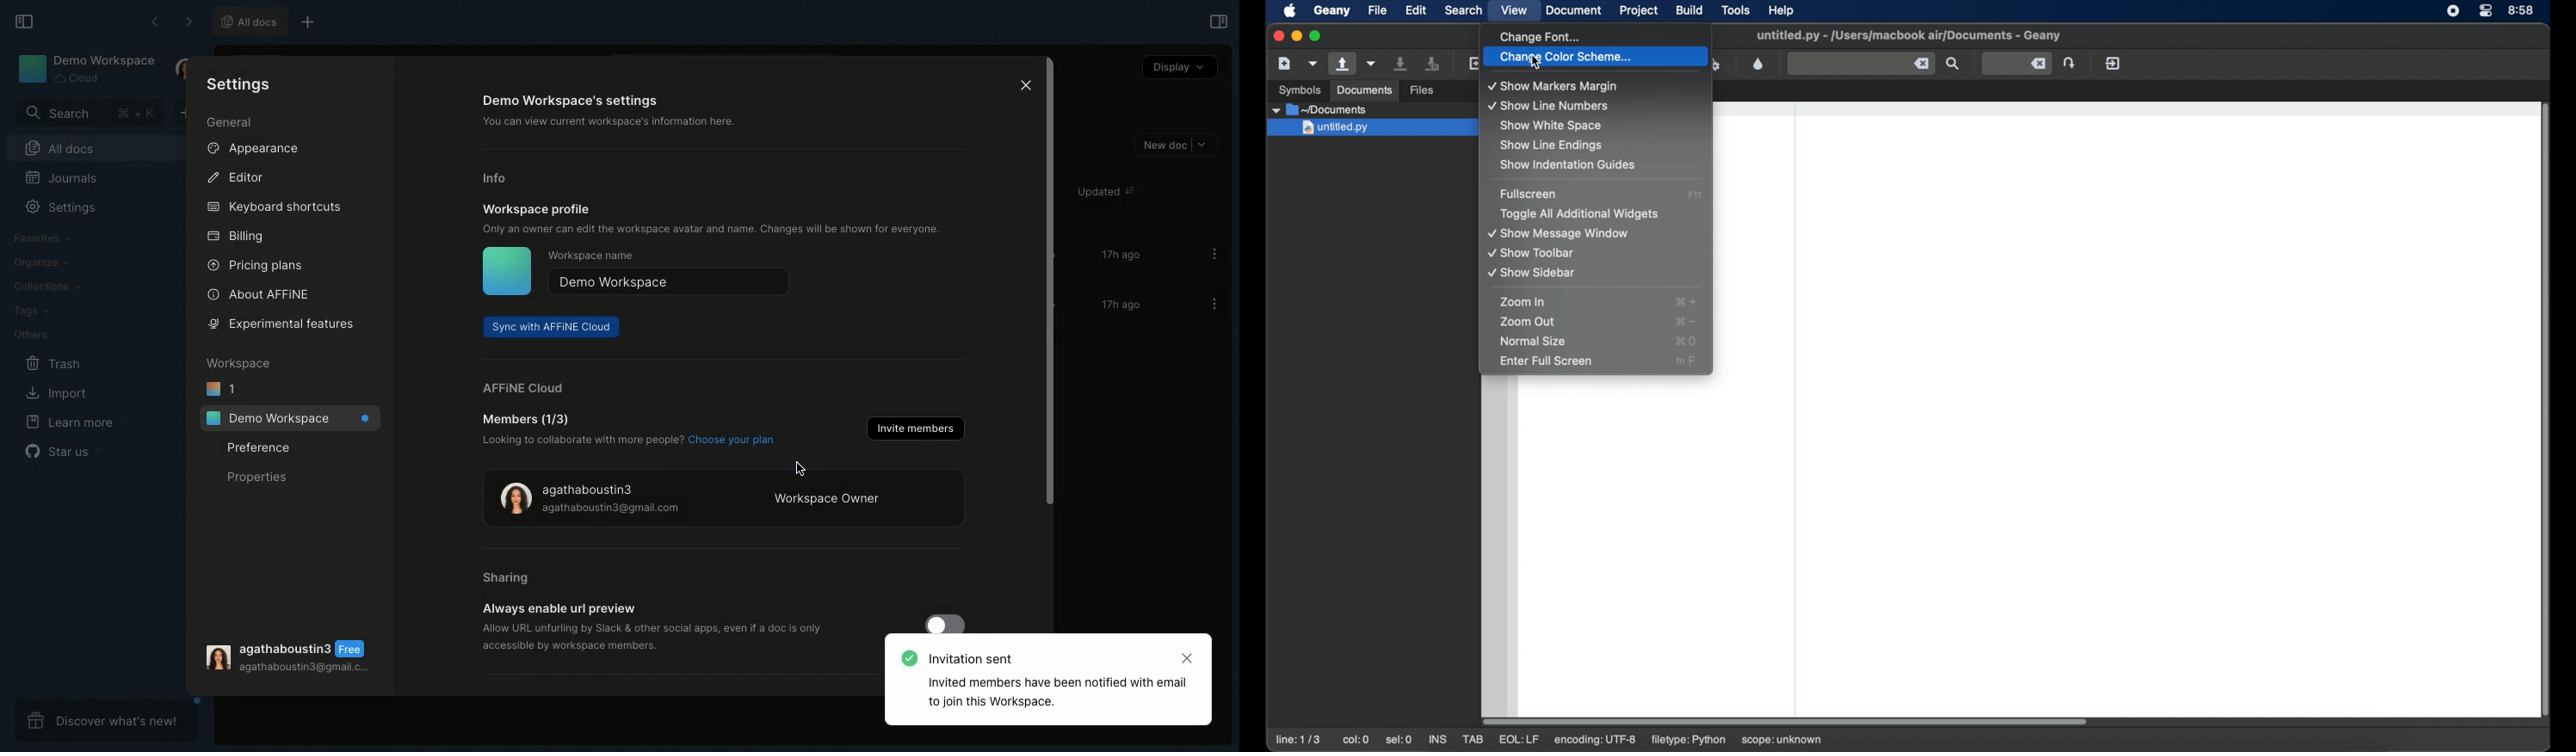 The height and width of the screenshot is (756, 2576). What do you see at coordinates (1558, 234) in the screenshot?
I see `show message window` at bounding box center [1558, 234].